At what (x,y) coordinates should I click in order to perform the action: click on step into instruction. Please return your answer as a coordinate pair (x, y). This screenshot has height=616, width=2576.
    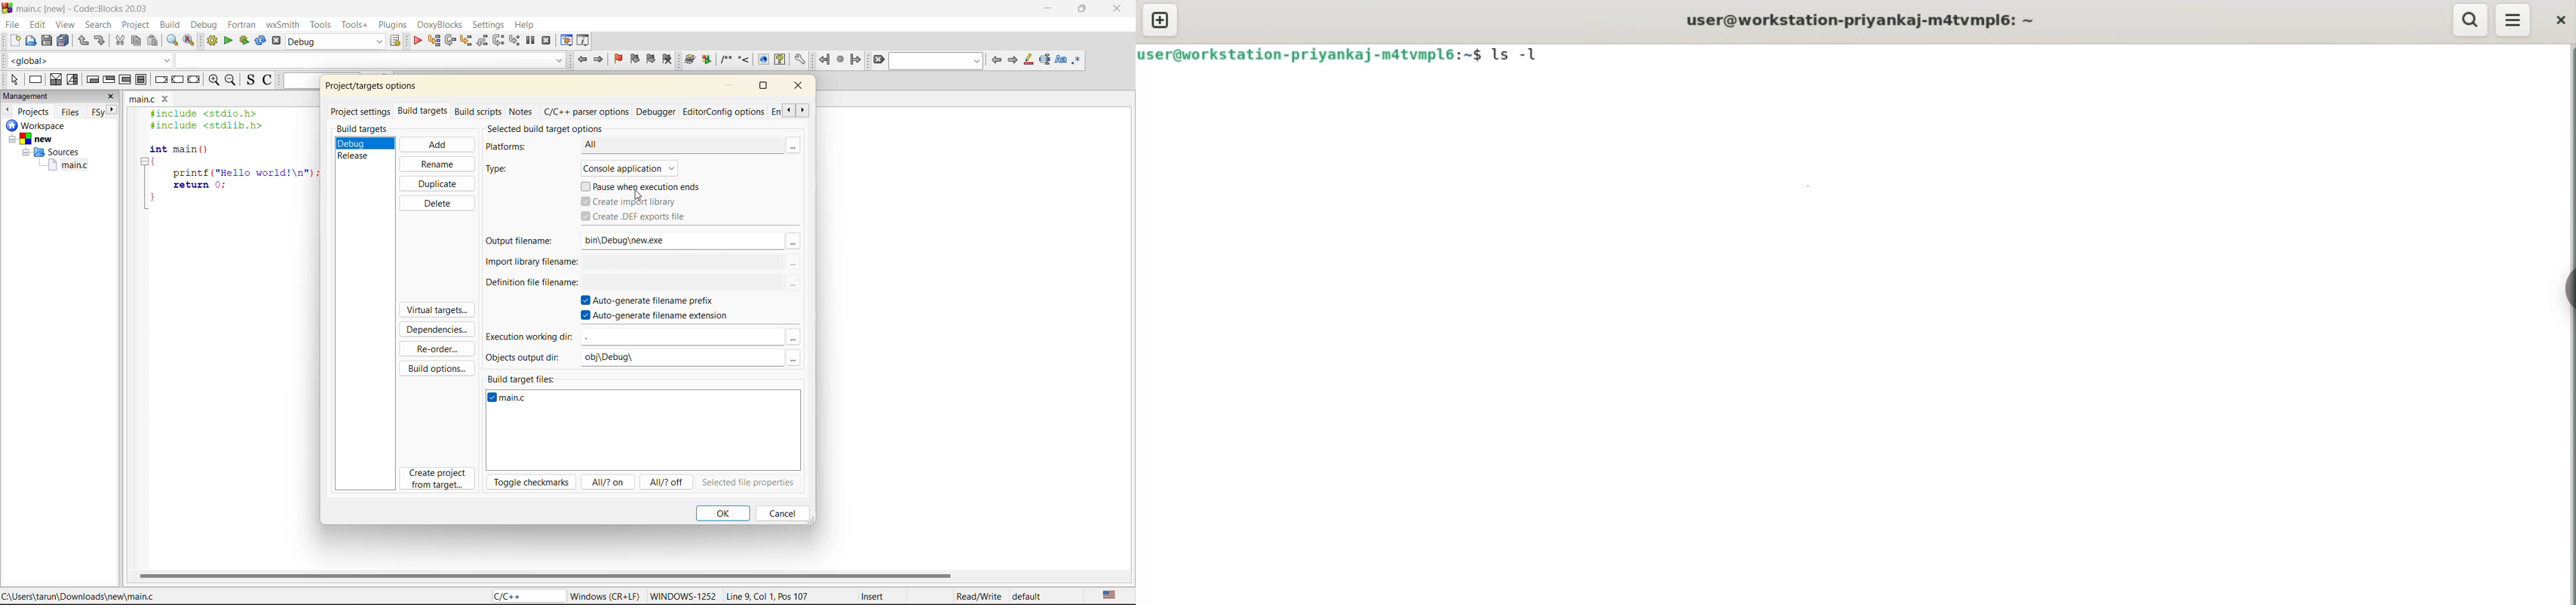
    Looking at the image, I should click on (515, 40).